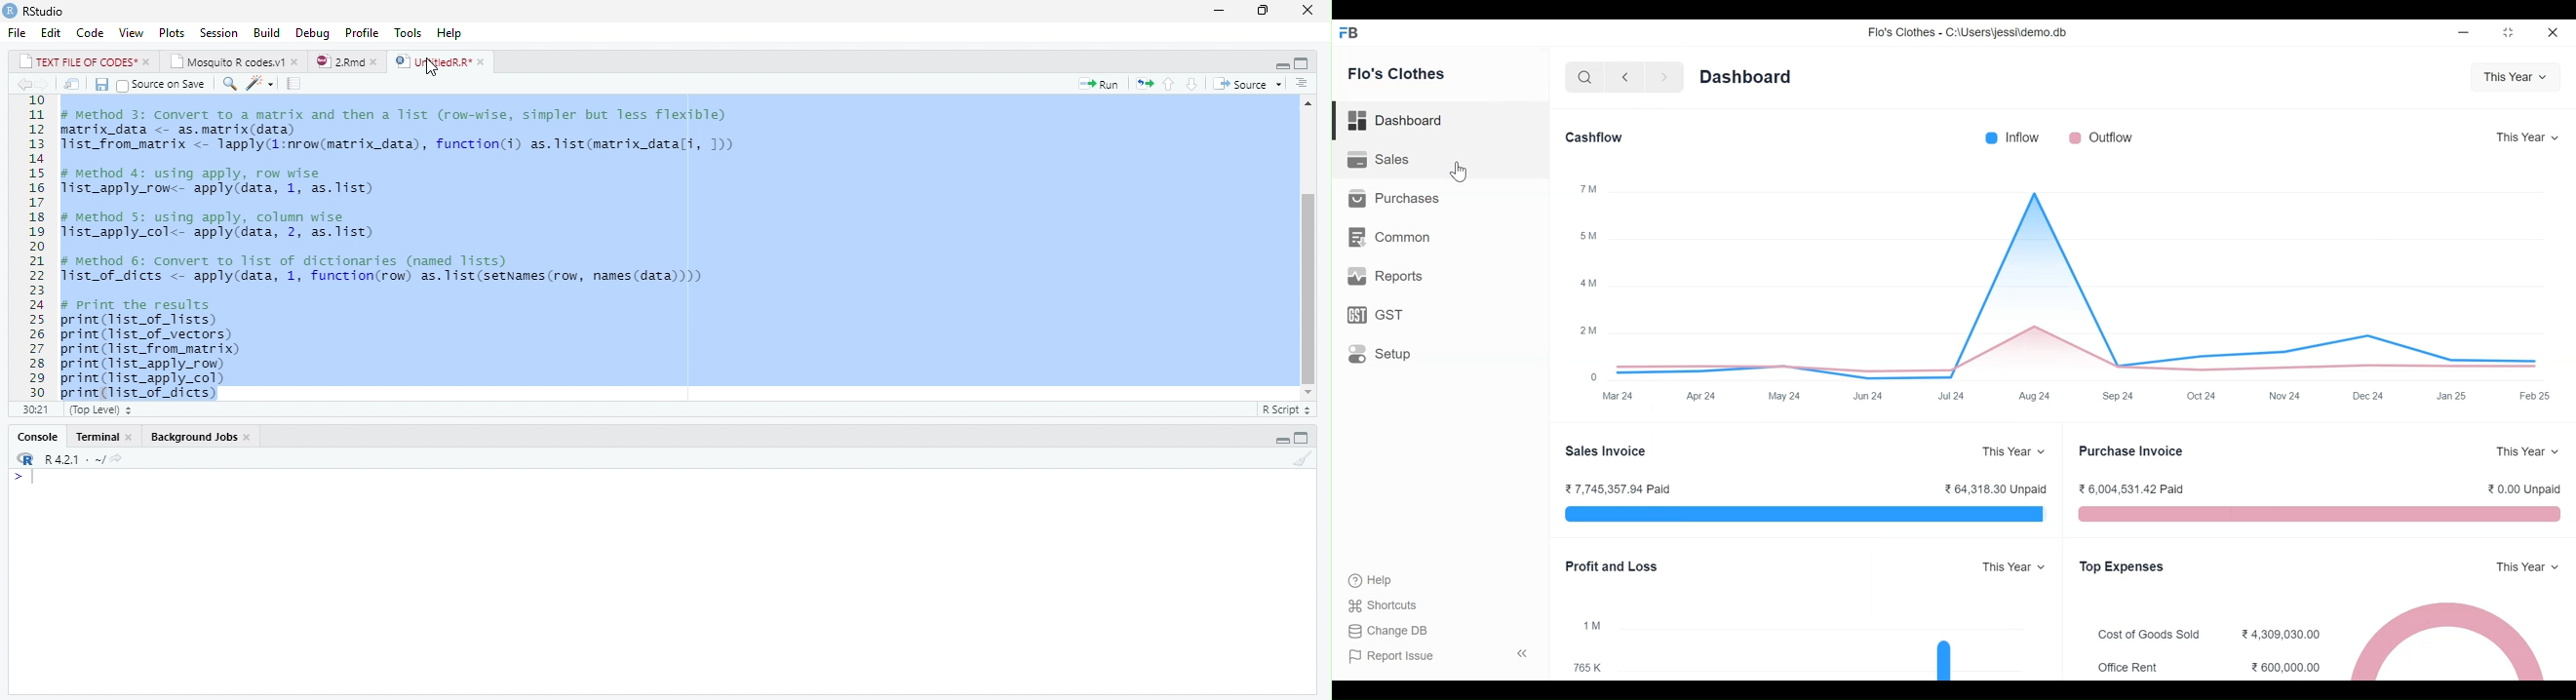 This screenshot has height=700, width=2576. Describe the element at coordinates (1664, 76) in the screenshot. I see `Navigate Forward` at that location.